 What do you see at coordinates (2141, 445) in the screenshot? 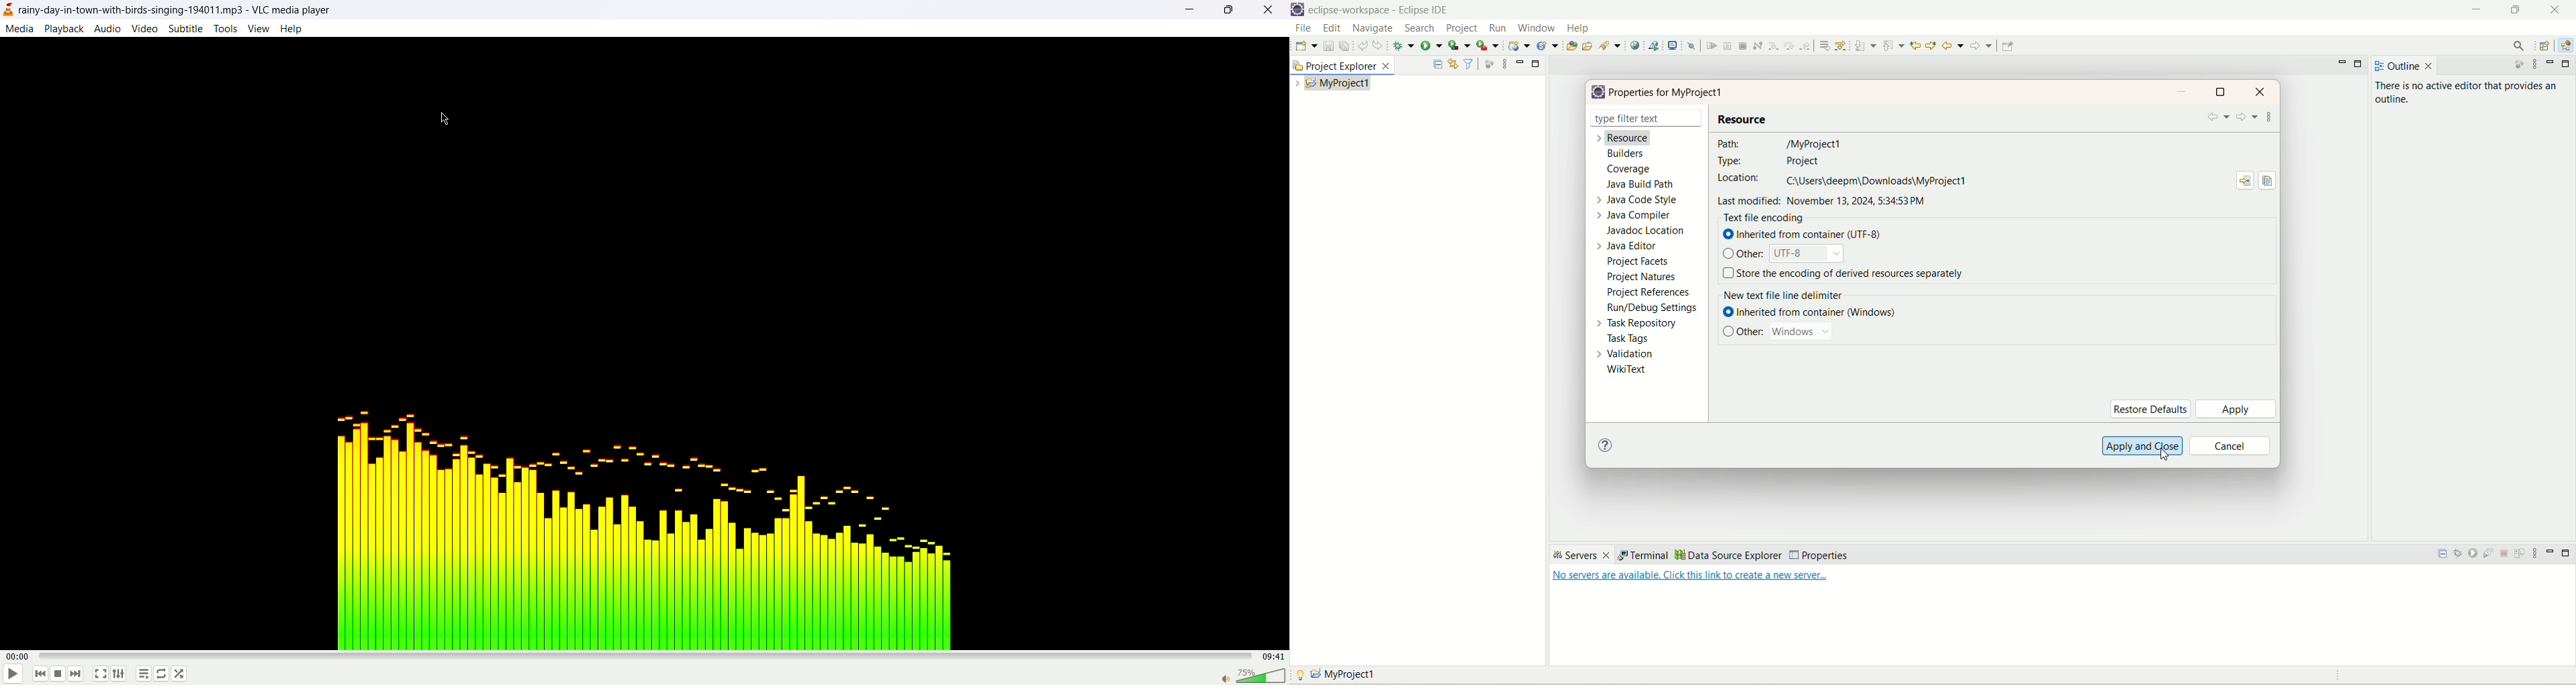
I see `apply and close` at bounding box center [2141, 445].